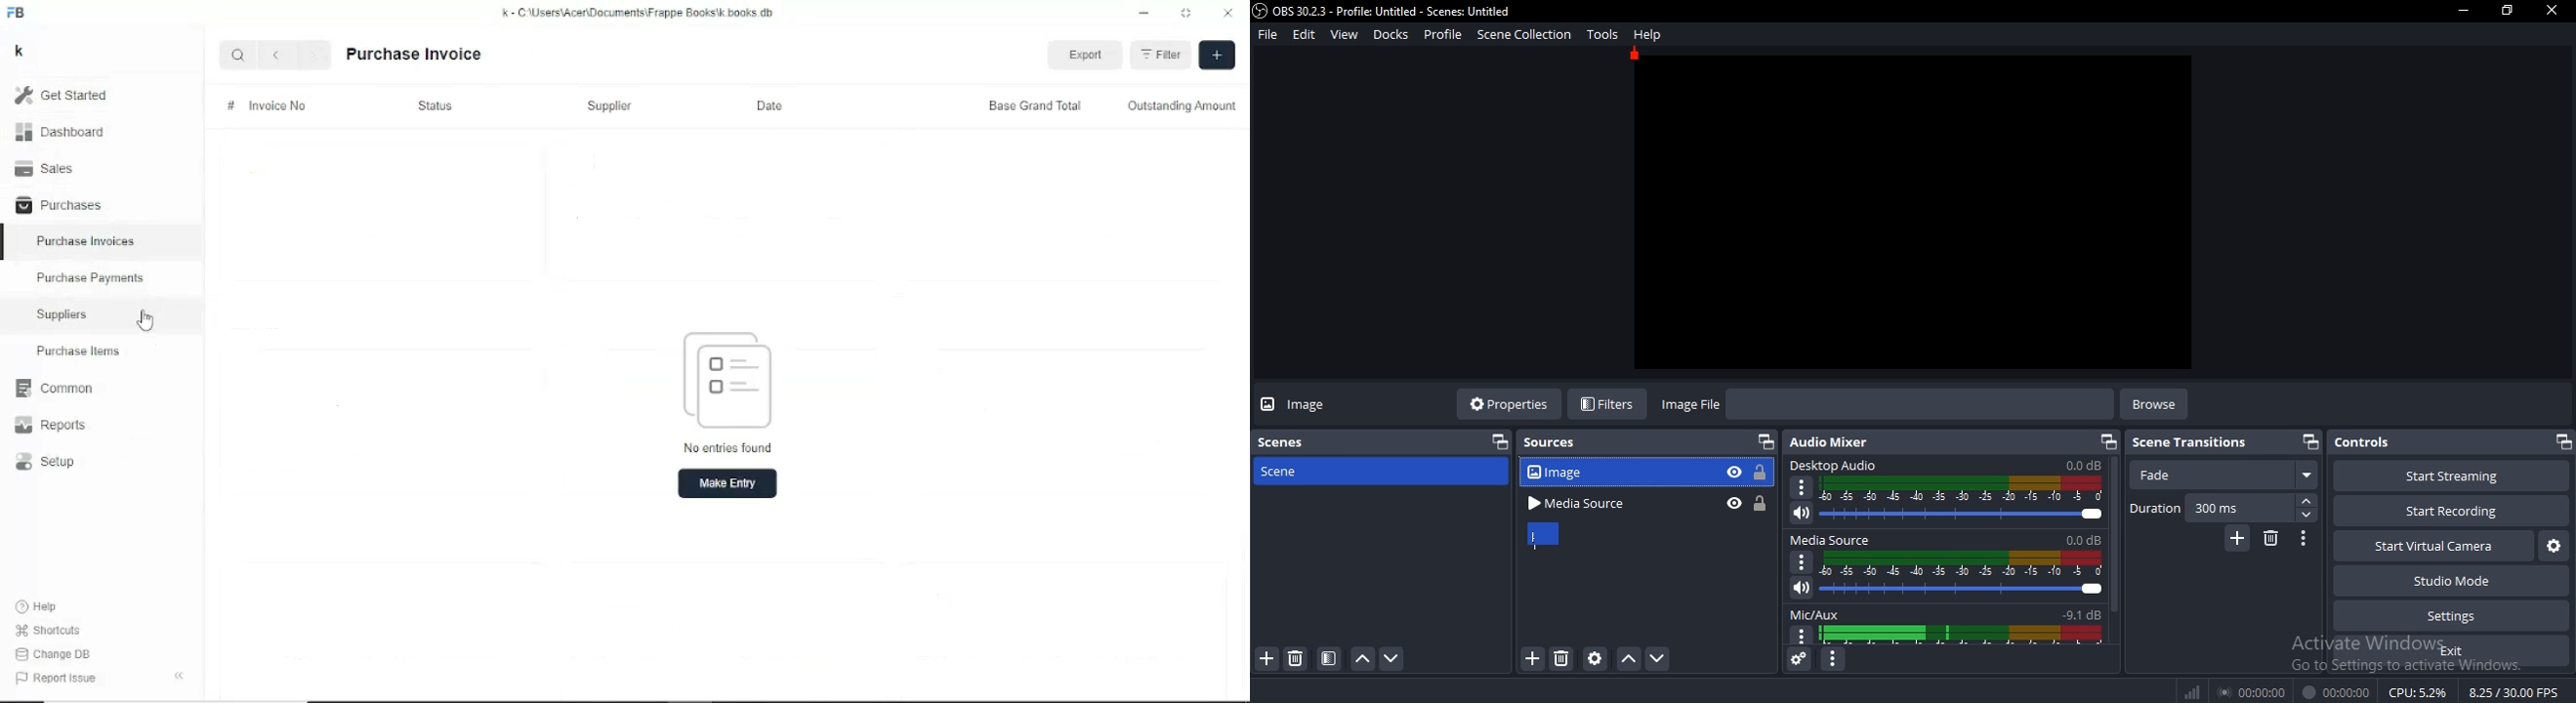 The height and width of the screenshot is (728, 2576). I want to click on Purchase invoice, so click(414, 54).